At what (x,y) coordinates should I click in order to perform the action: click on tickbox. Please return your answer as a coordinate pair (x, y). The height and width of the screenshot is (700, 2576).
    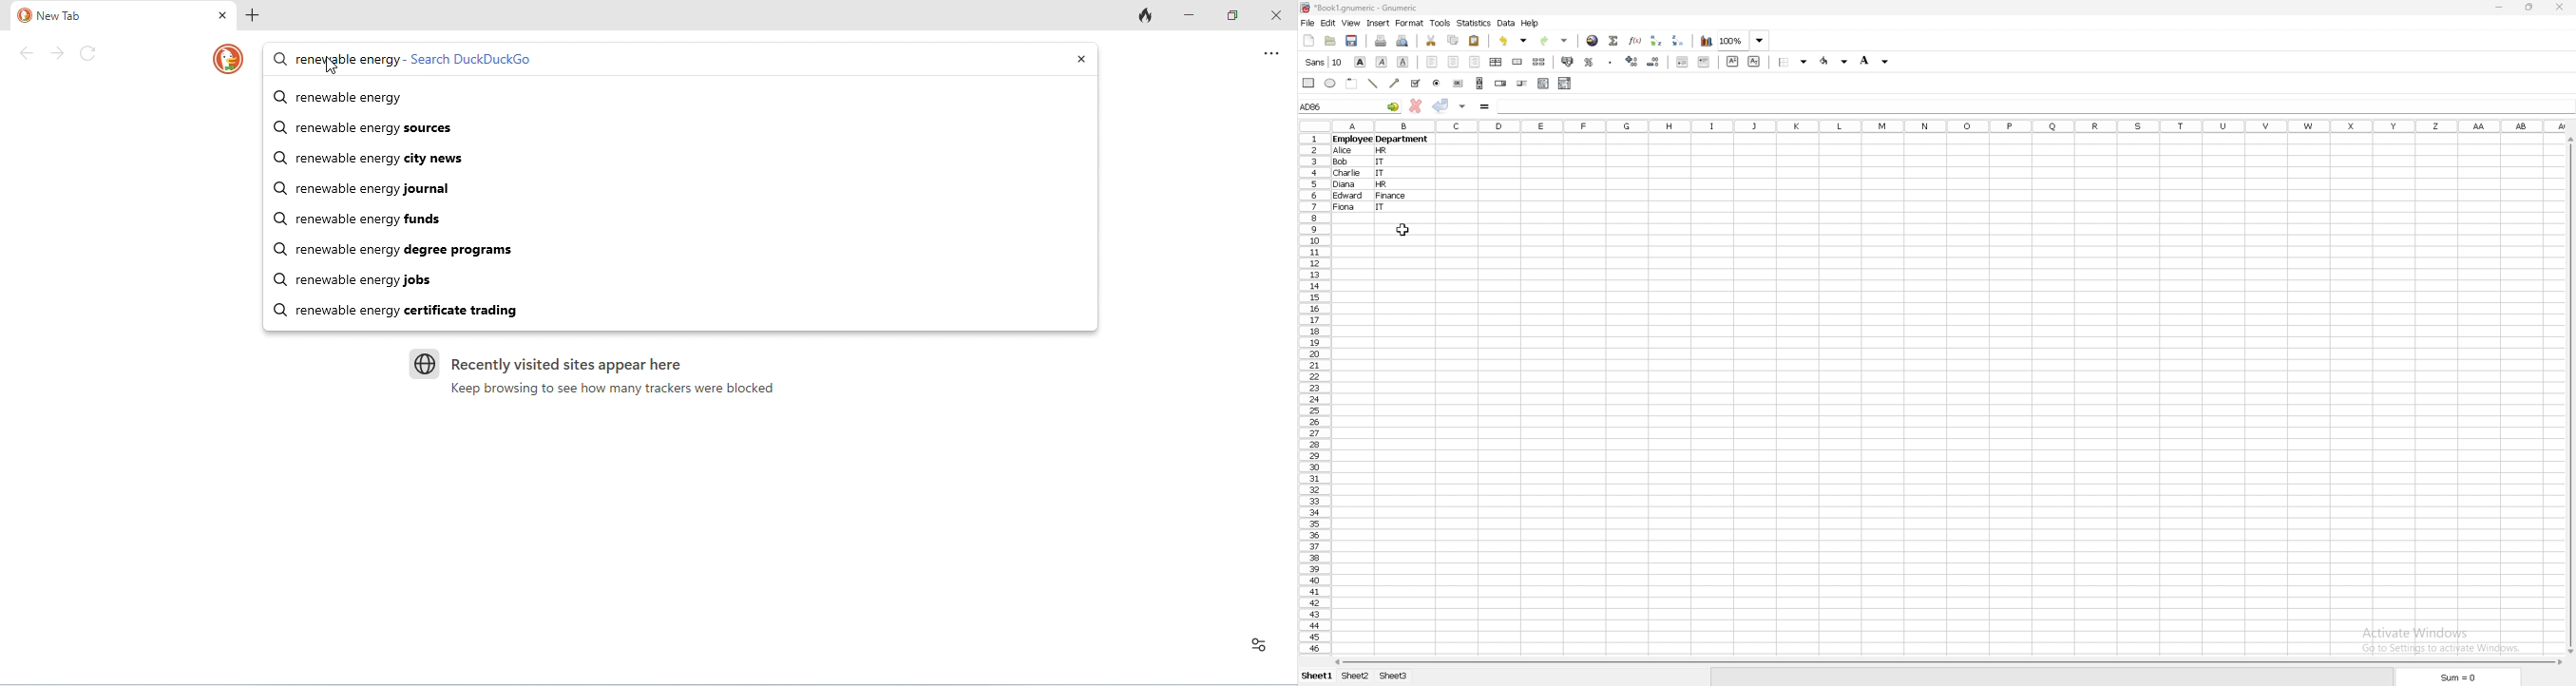
    Looking at the image, I should click on (1415, 84).